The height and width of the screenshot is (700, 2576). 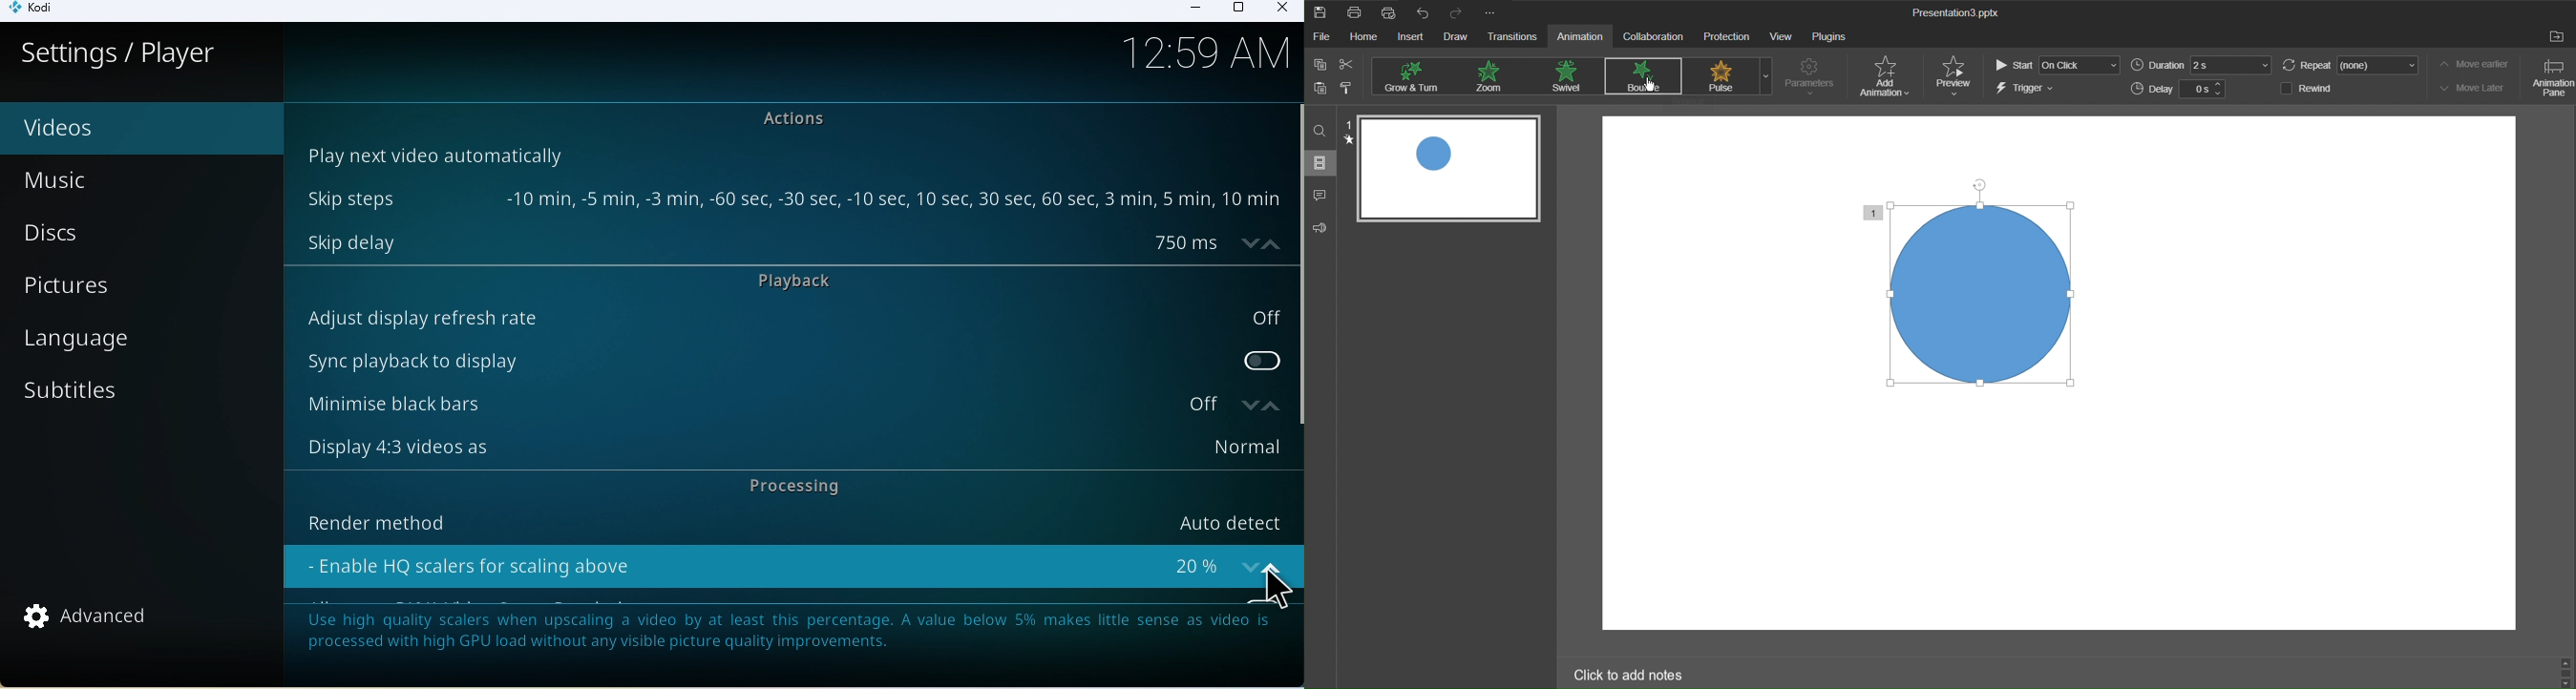 What do you see at coordinates (119, 53) in the screenshot?
I see `Settings/player` at bounding box center [119, 53].